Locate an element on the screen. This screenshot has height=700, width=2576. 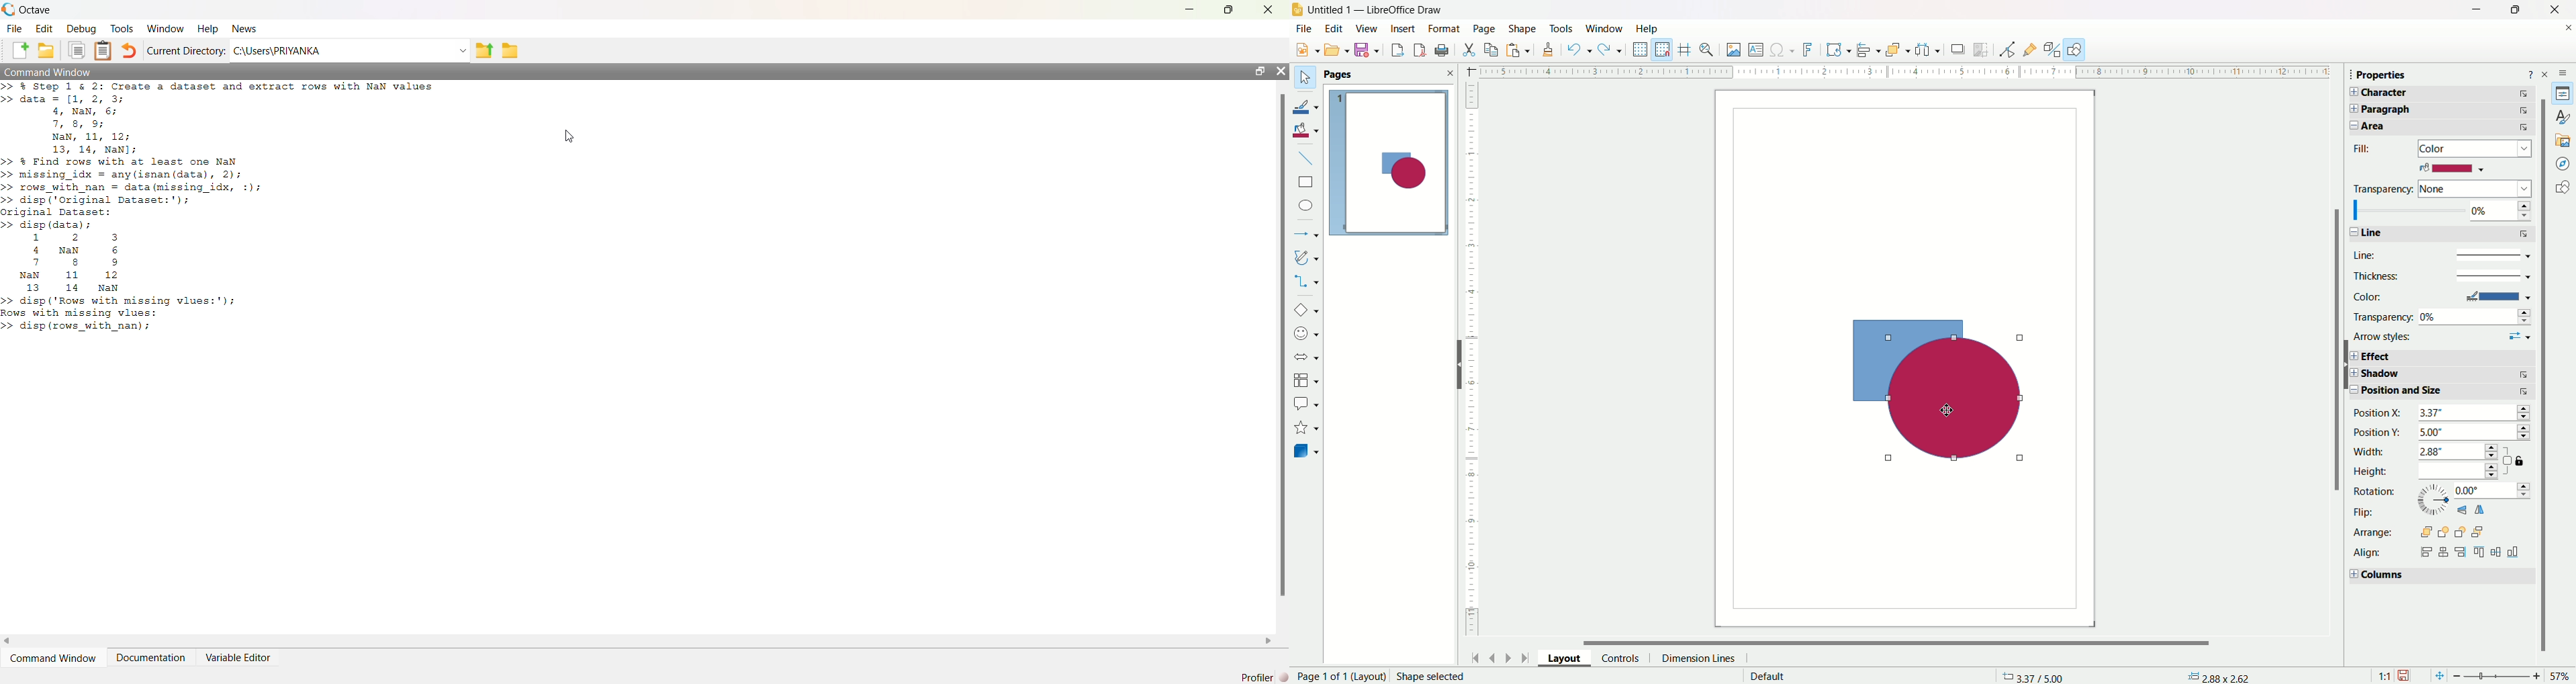
shapes is located at coordinates (2561, 188).